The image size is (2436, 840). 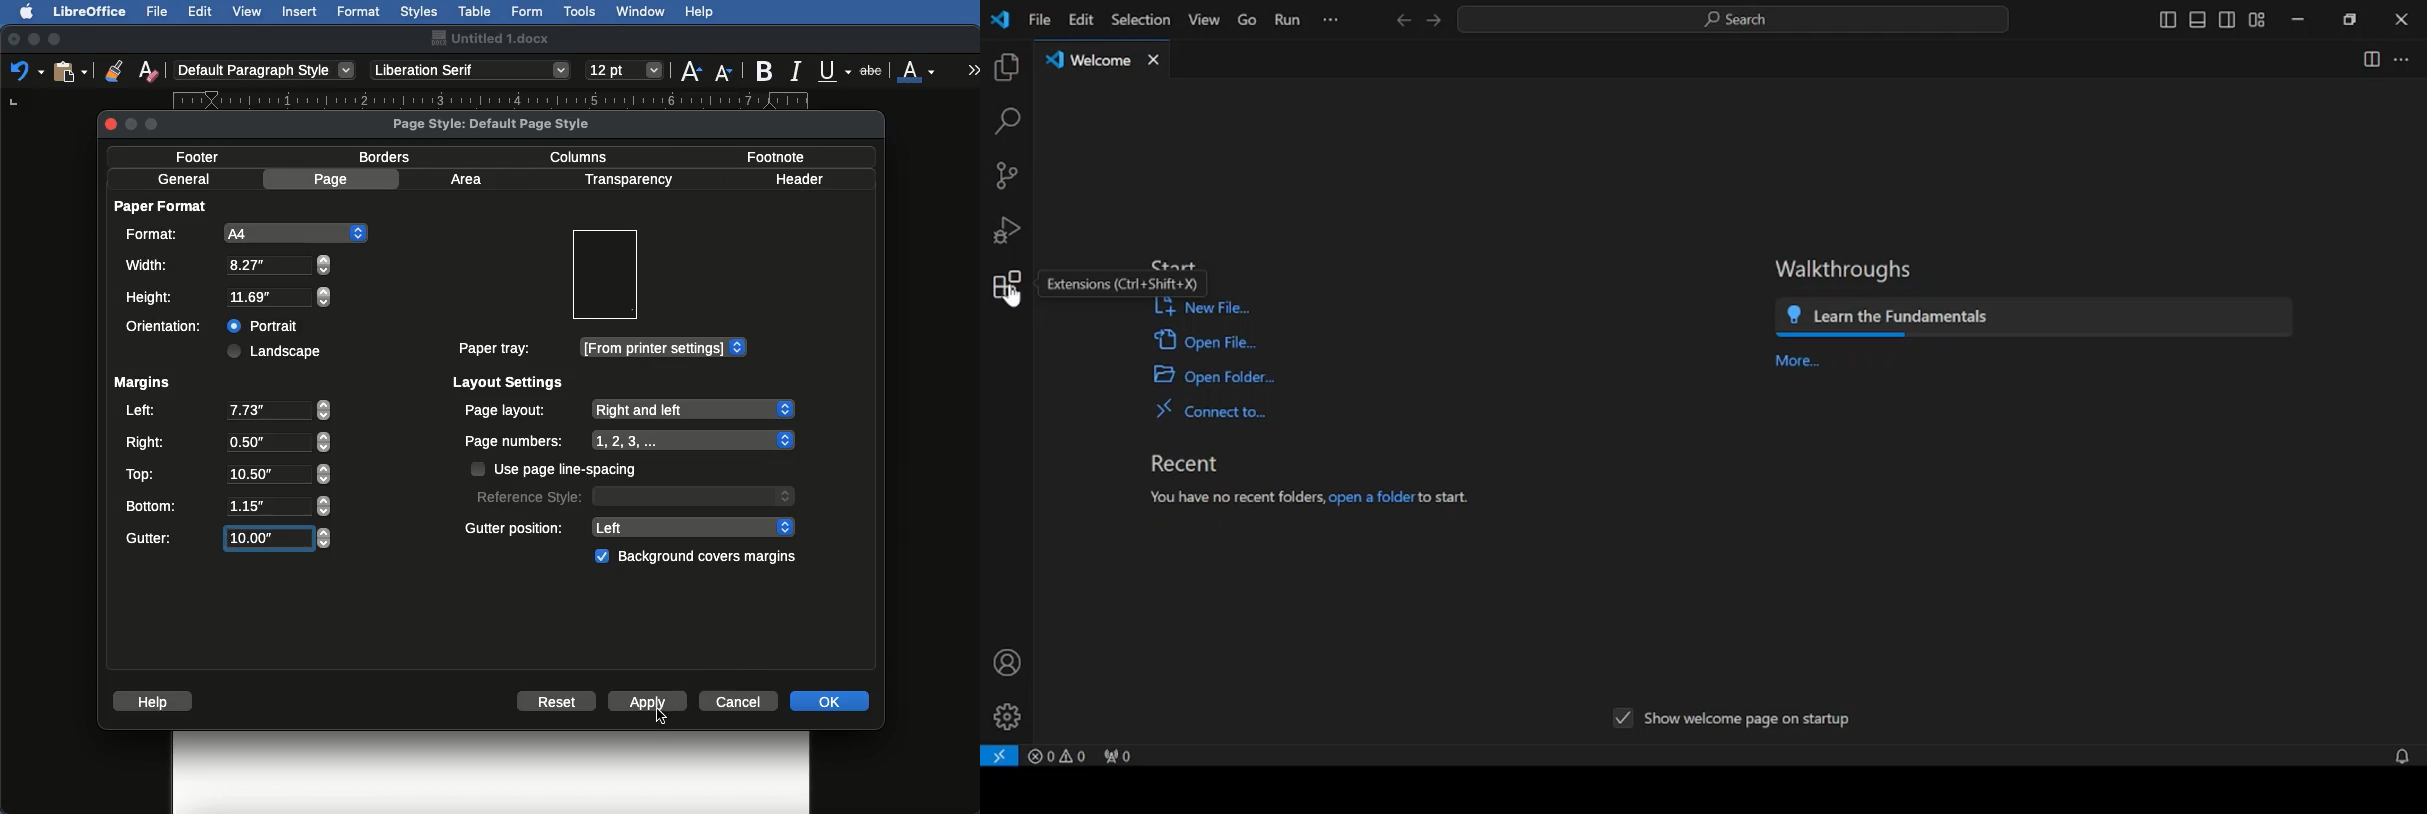 What do you see at coordinates (1205, 340) in the screenshot?
I see `open file` at bounding box center [1205, 340].